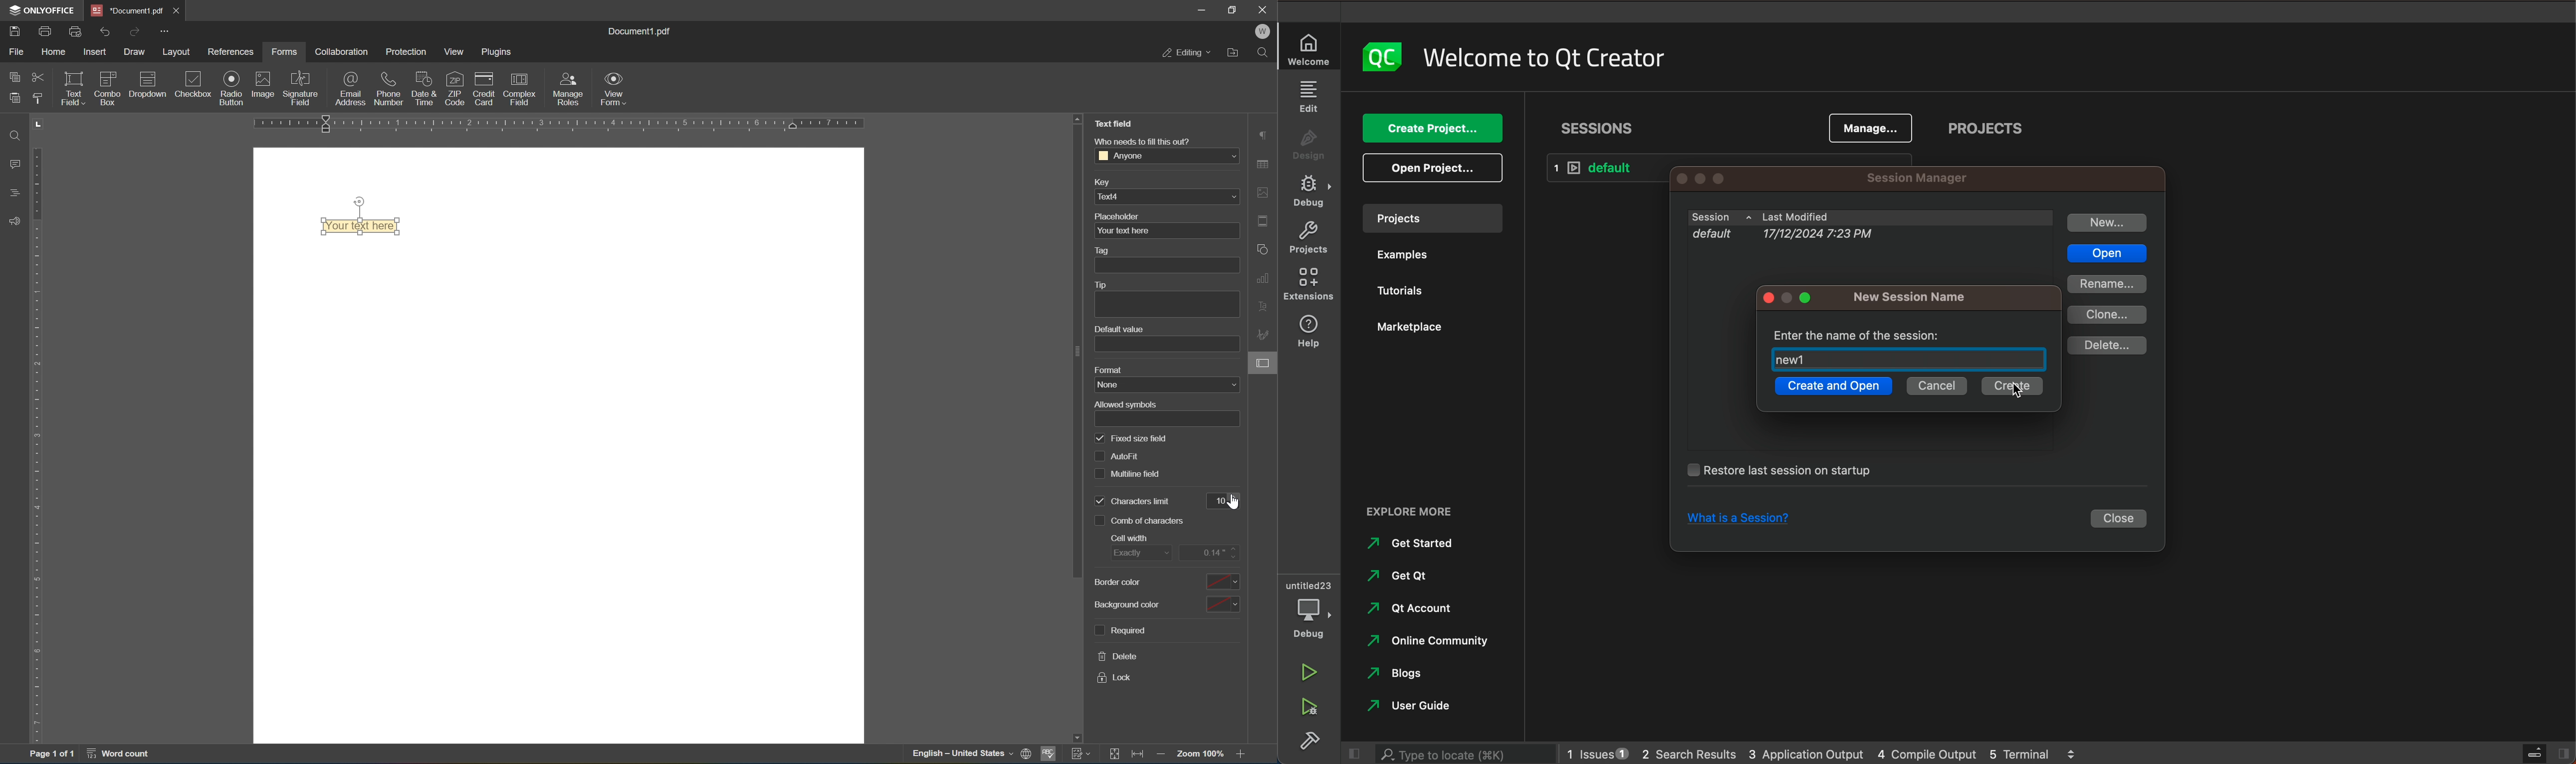 Image resolution: width=2576 pixels, height=784 pixels. I want to click on allowed symbols, so click(1125, 404).